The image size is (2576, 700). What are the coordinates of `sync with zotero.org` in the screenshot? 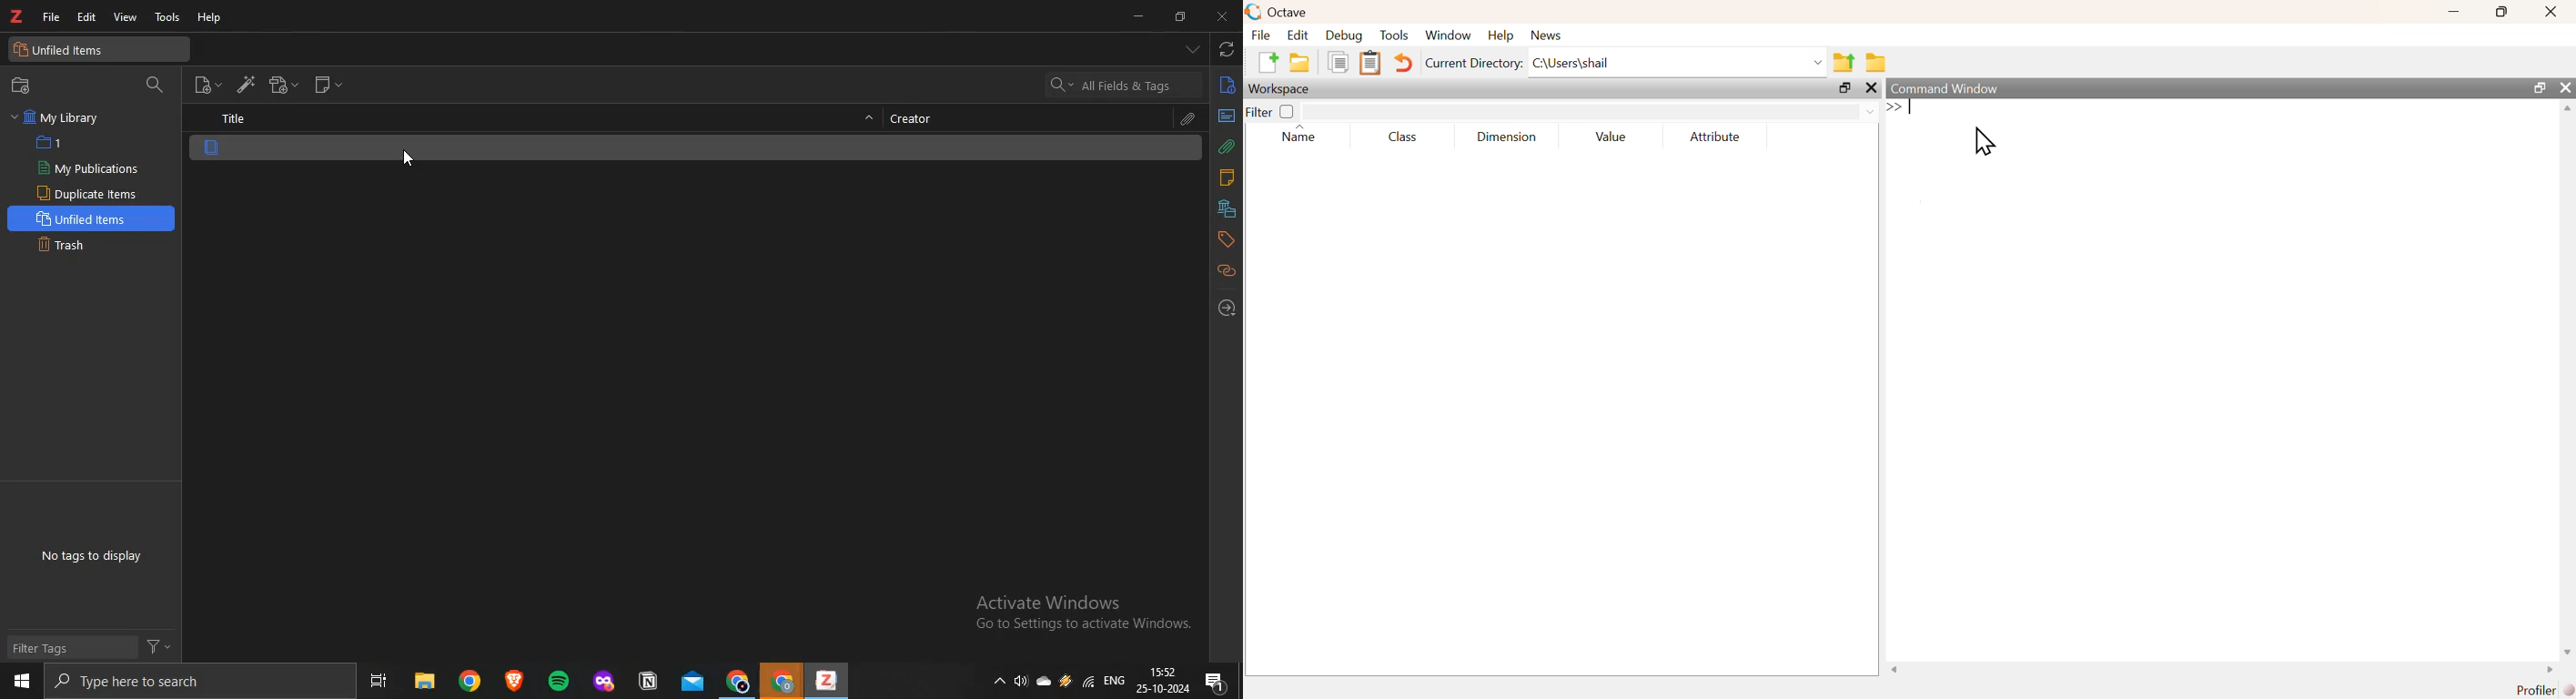 It's located at (1227, 47).